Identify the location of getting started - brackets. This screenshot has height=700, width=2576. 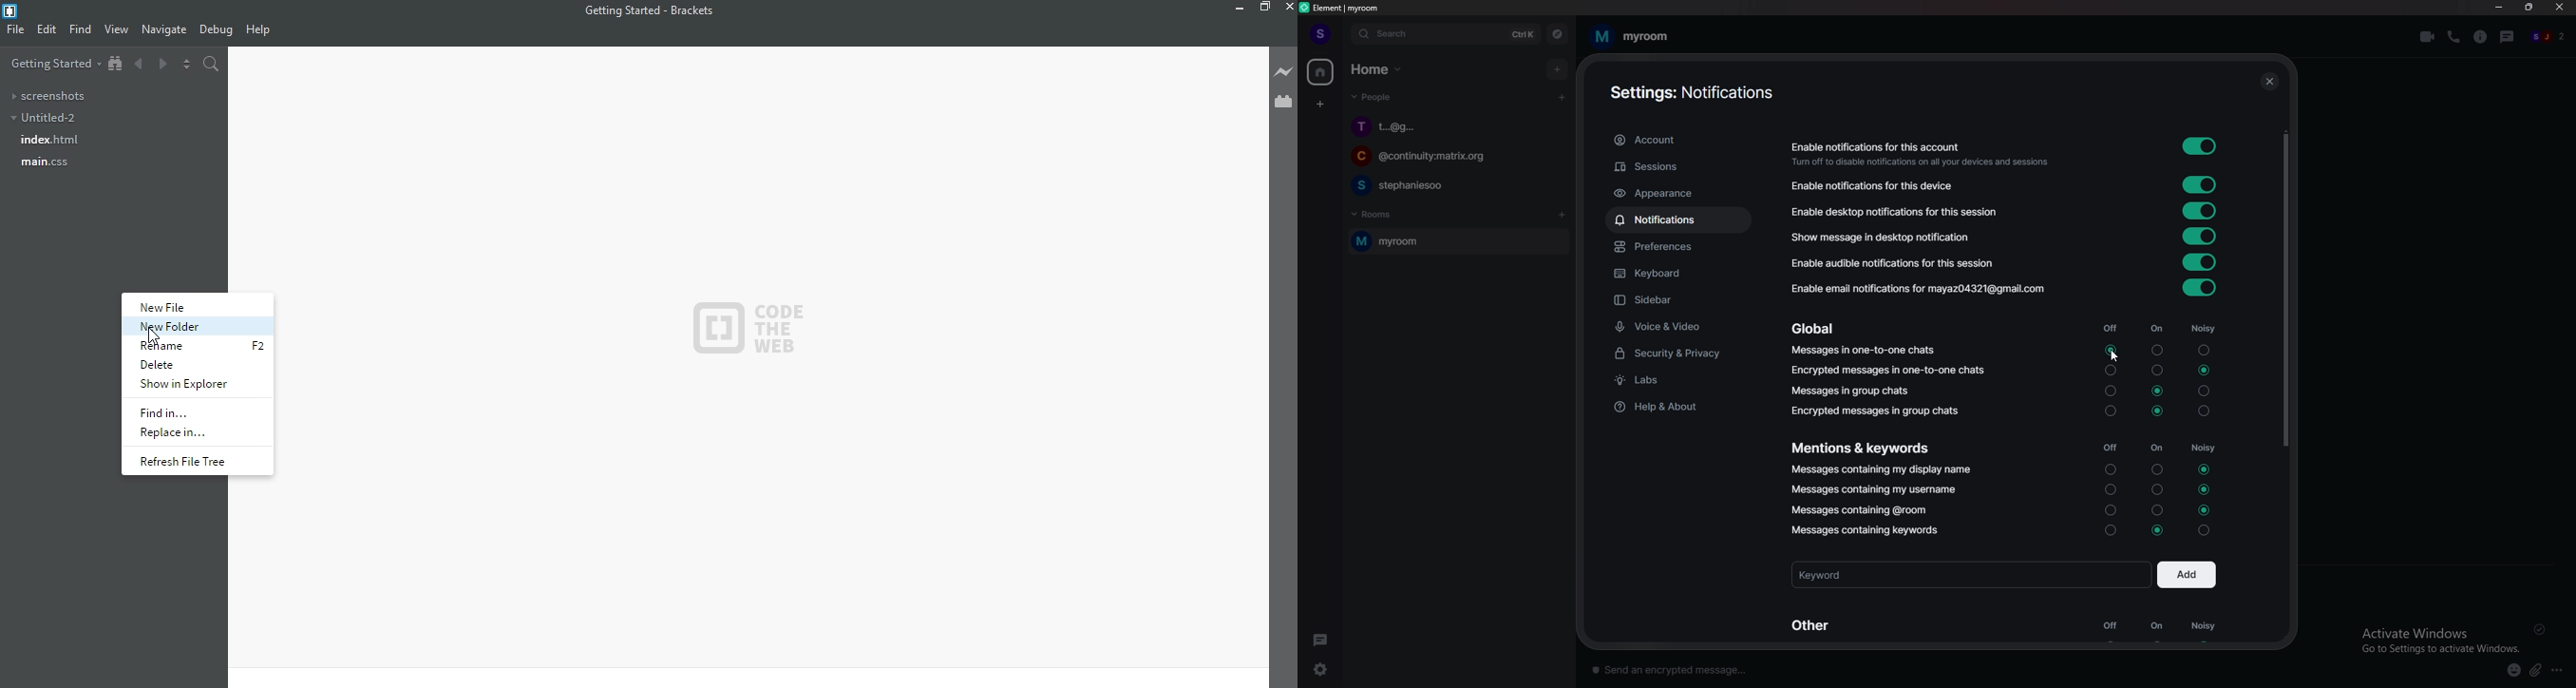
(653, 10).